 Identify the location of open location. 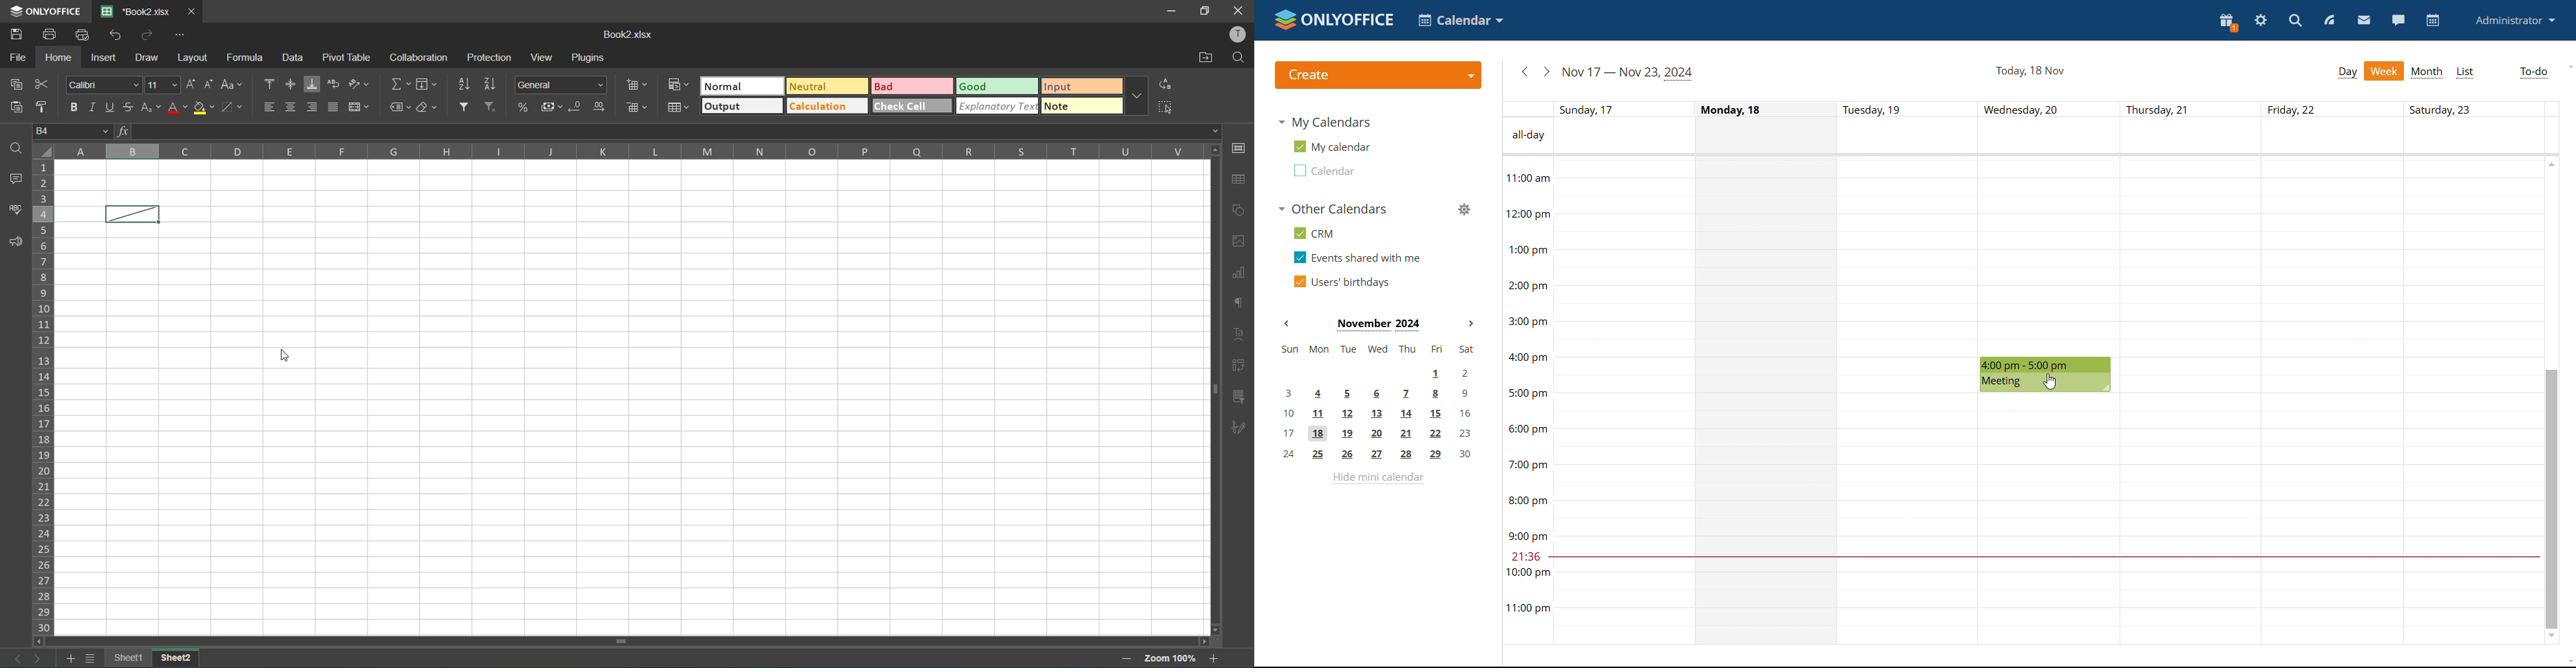
(1205, 58).